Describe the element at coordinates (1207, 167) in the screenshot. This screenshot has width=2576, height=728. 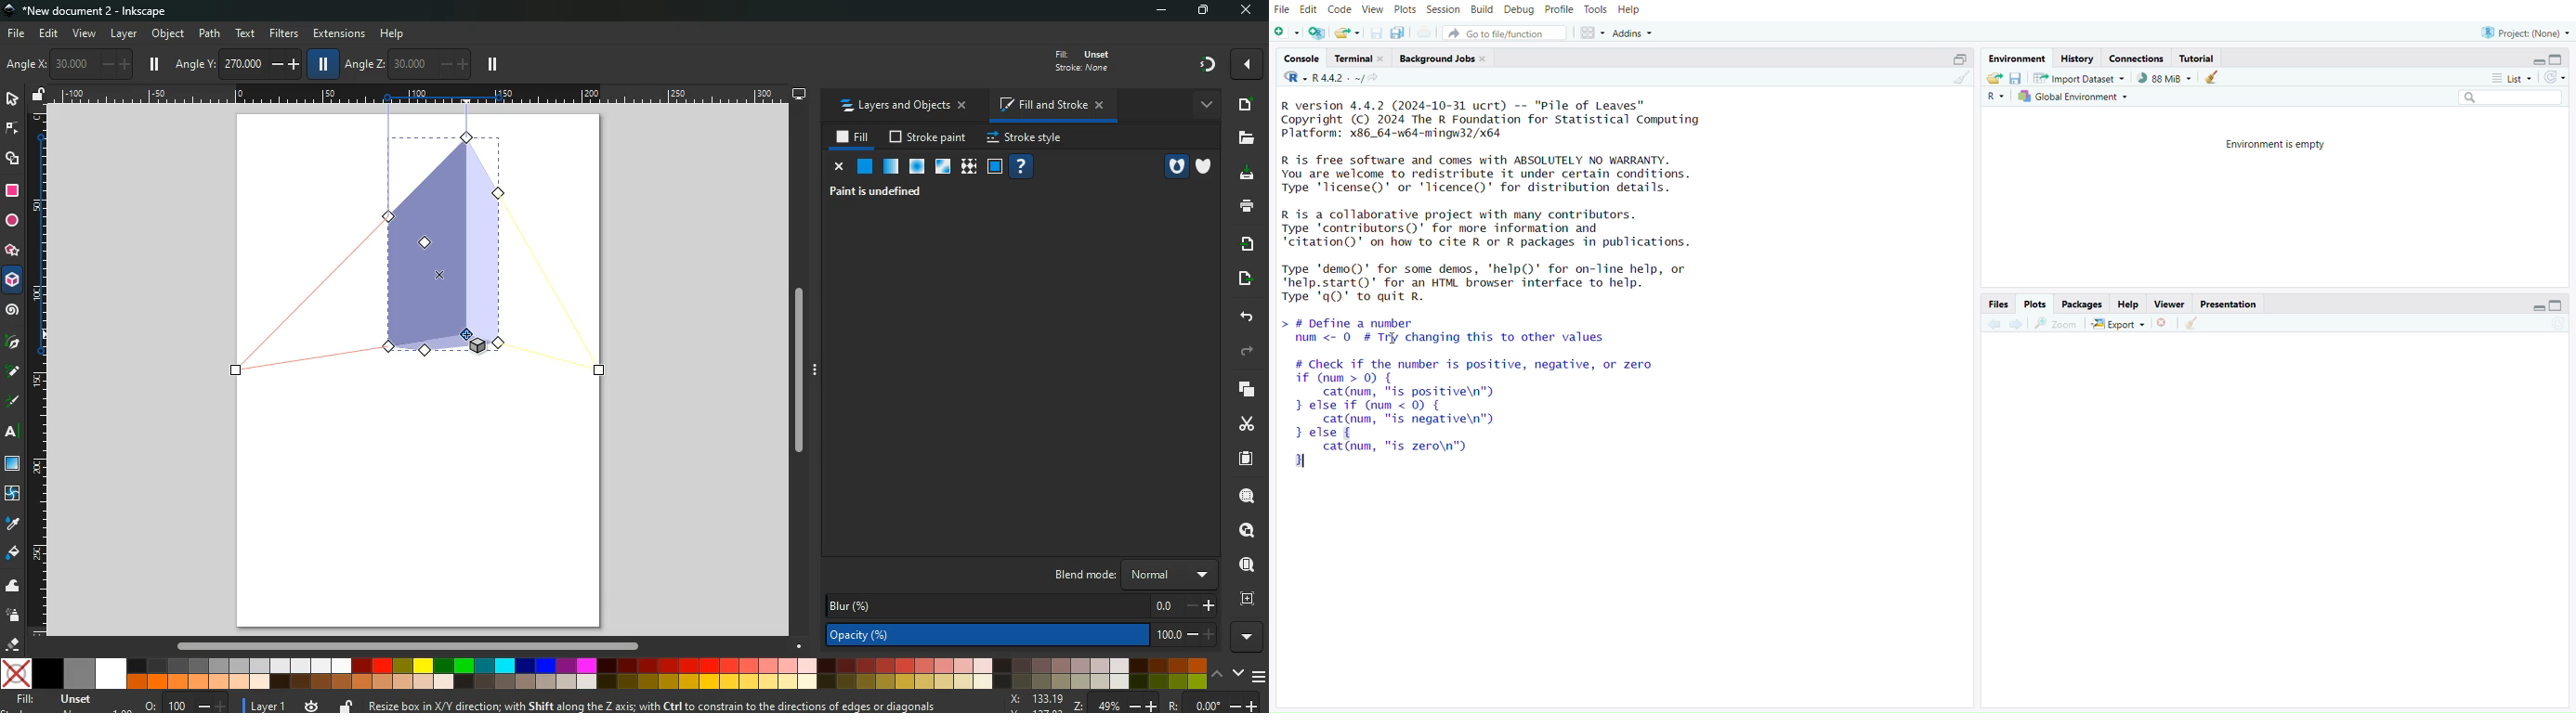
I see `shield` at that location.